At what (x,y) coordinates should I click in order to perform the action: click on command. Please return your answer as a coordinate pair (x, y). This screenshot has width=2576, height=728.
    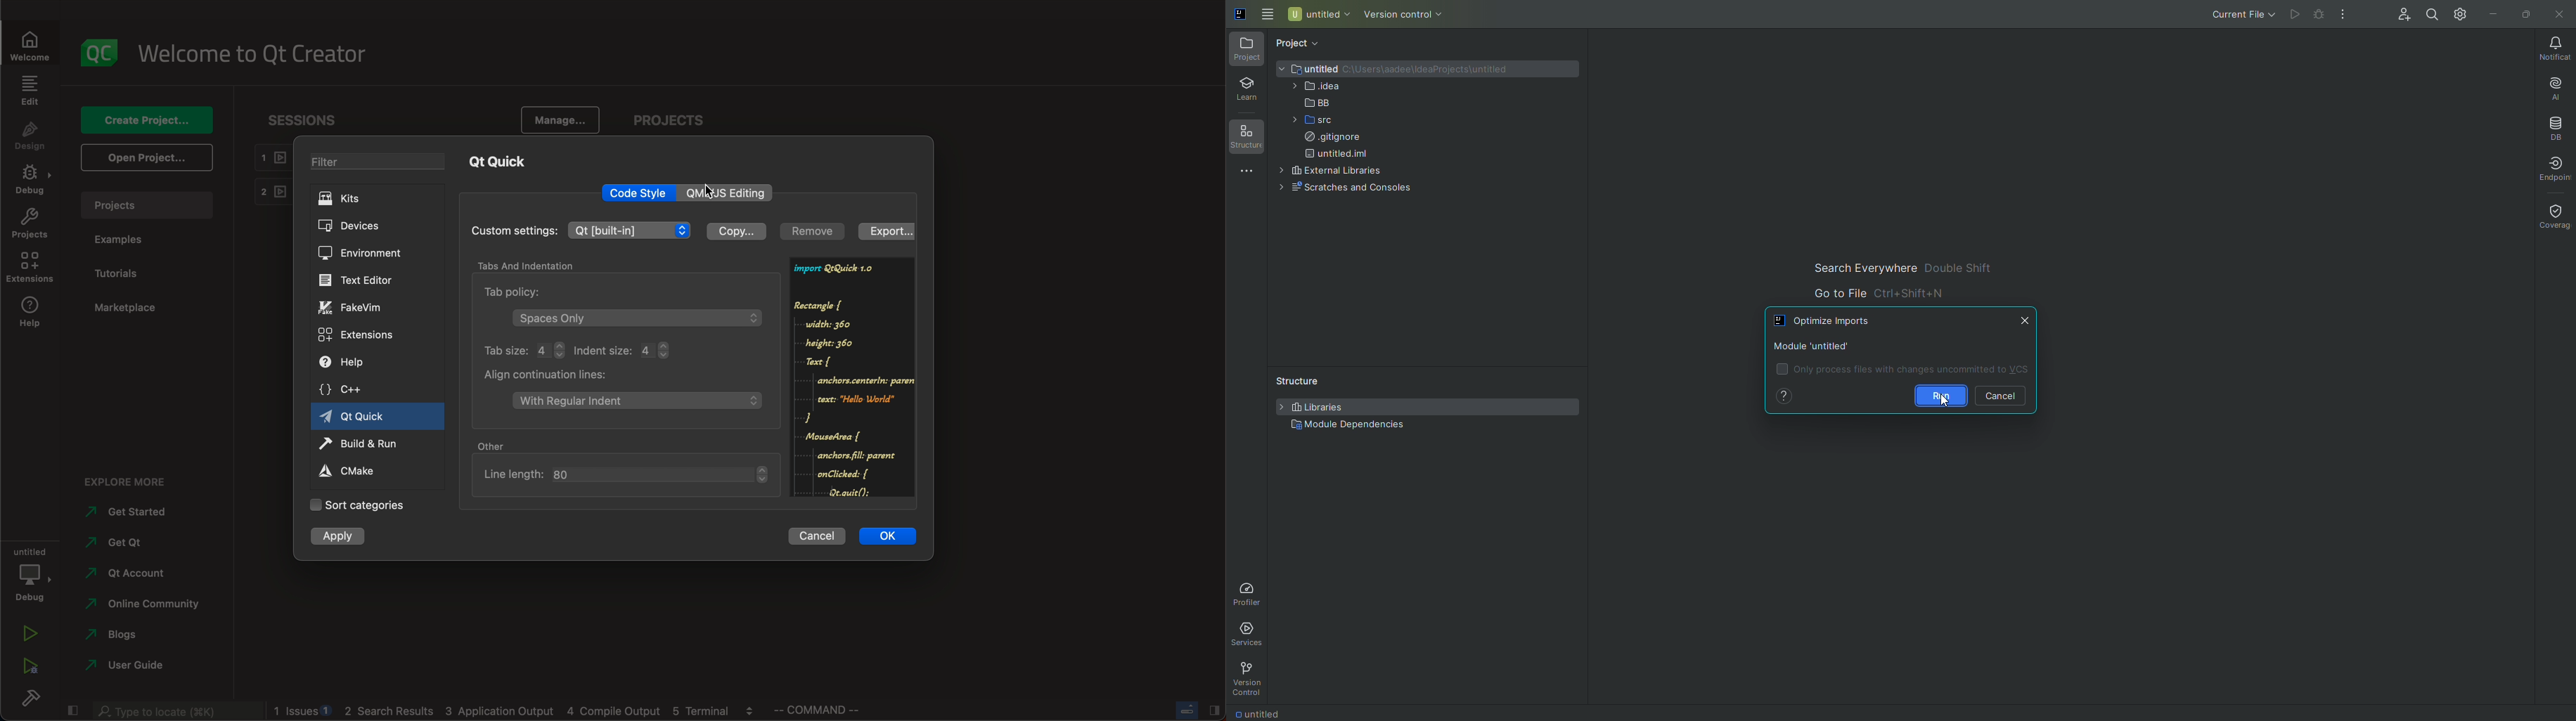
    Looking at the image, I should click on (827, 710).